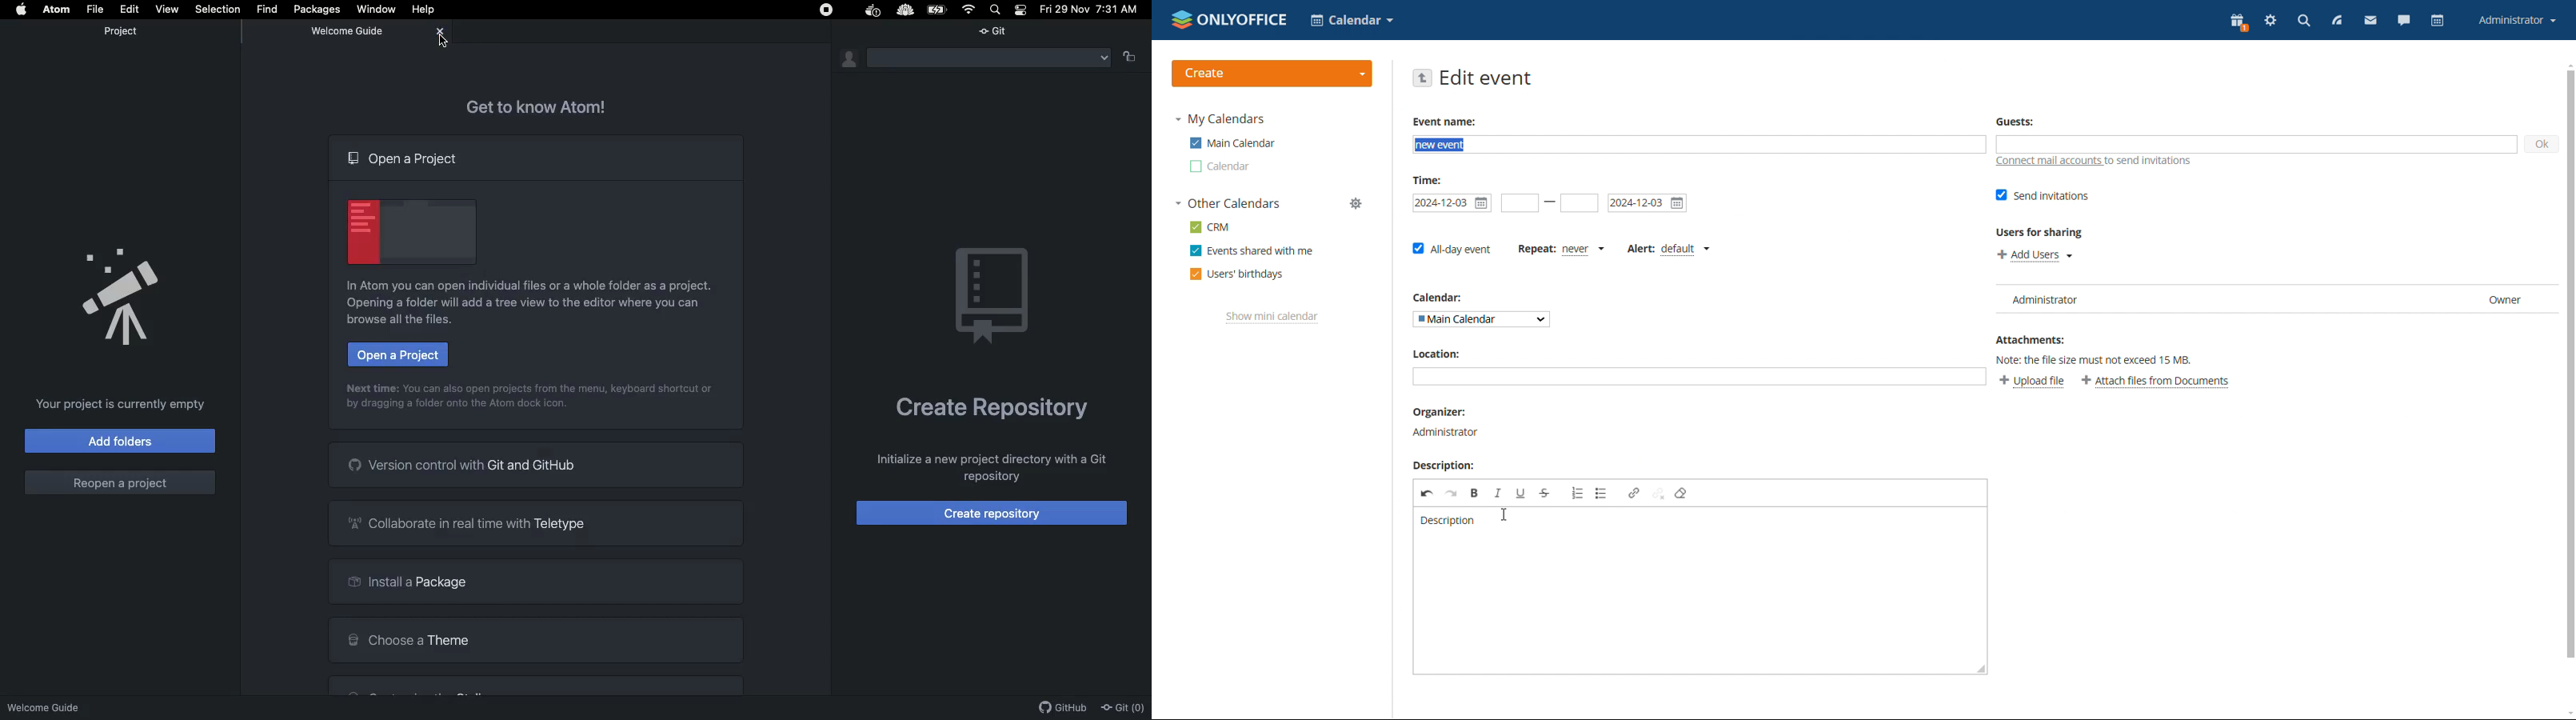 The image size is (2576, 728). I want to click on redo, so click(1452, 492).